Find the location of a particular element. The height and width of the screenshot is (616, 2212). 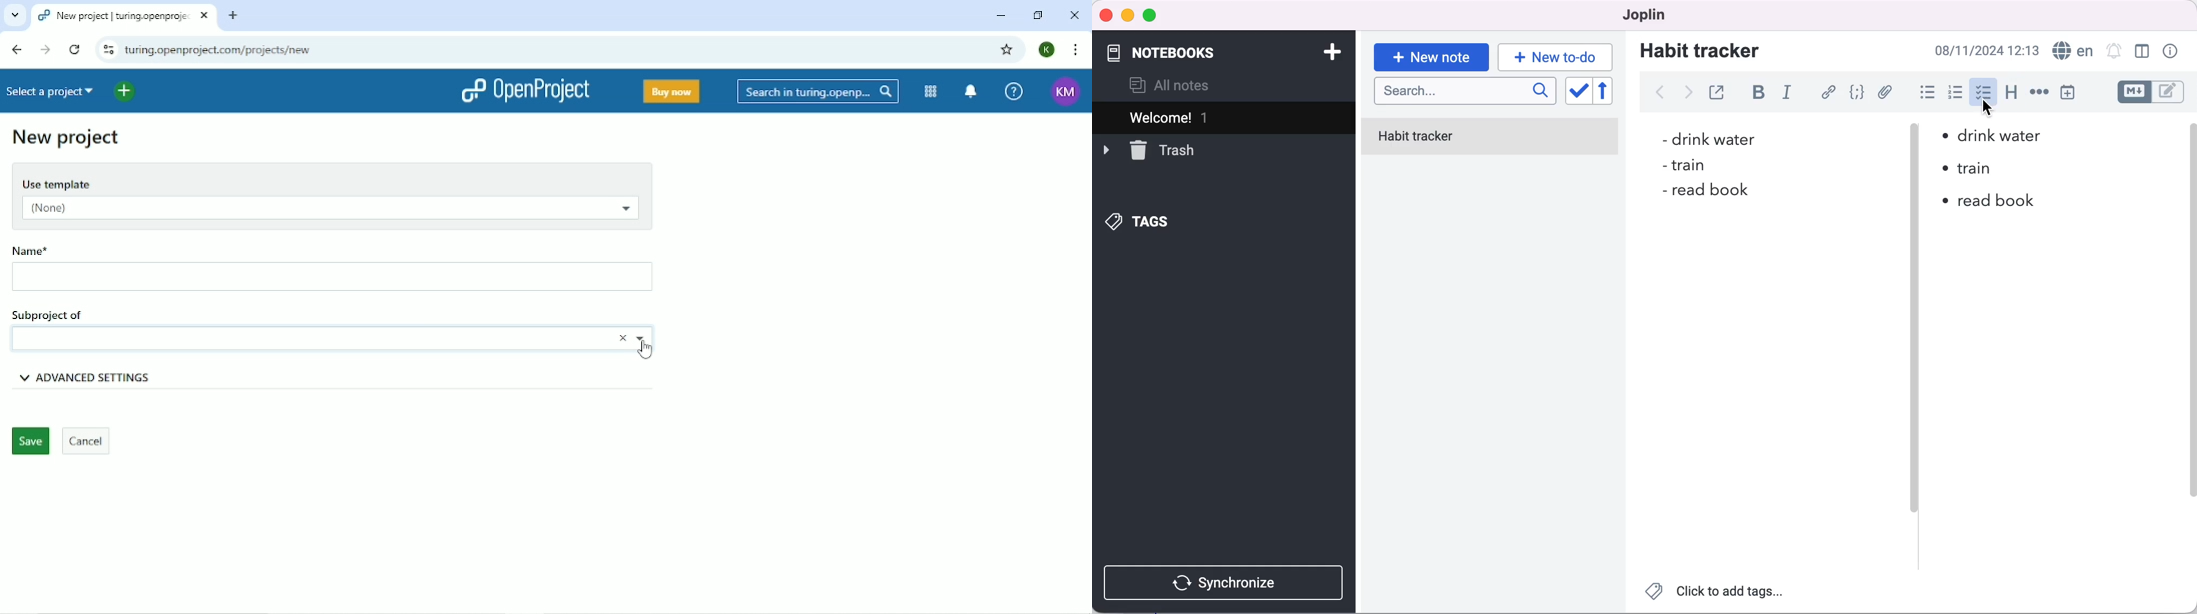

new note is located at coordinates (1431, 57).